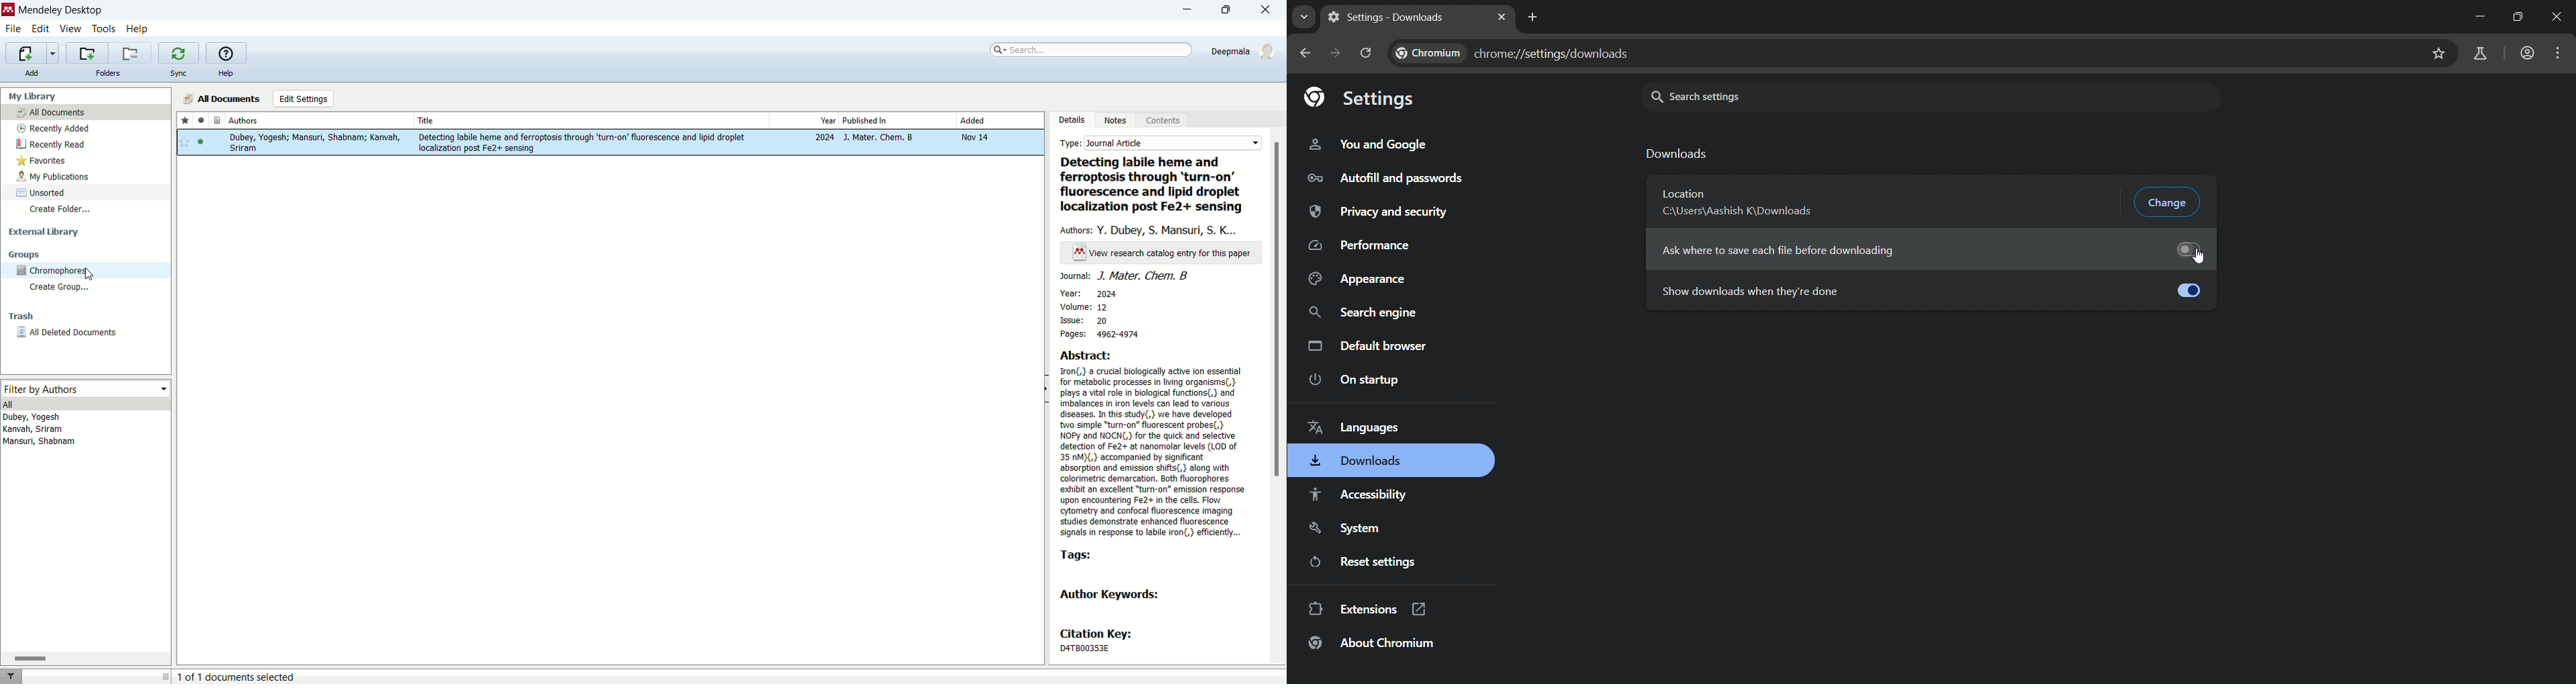 The image size is (2576, 700). Describe the element at coordinates (2525, 52) in the screenshot. I see `account` at that location.